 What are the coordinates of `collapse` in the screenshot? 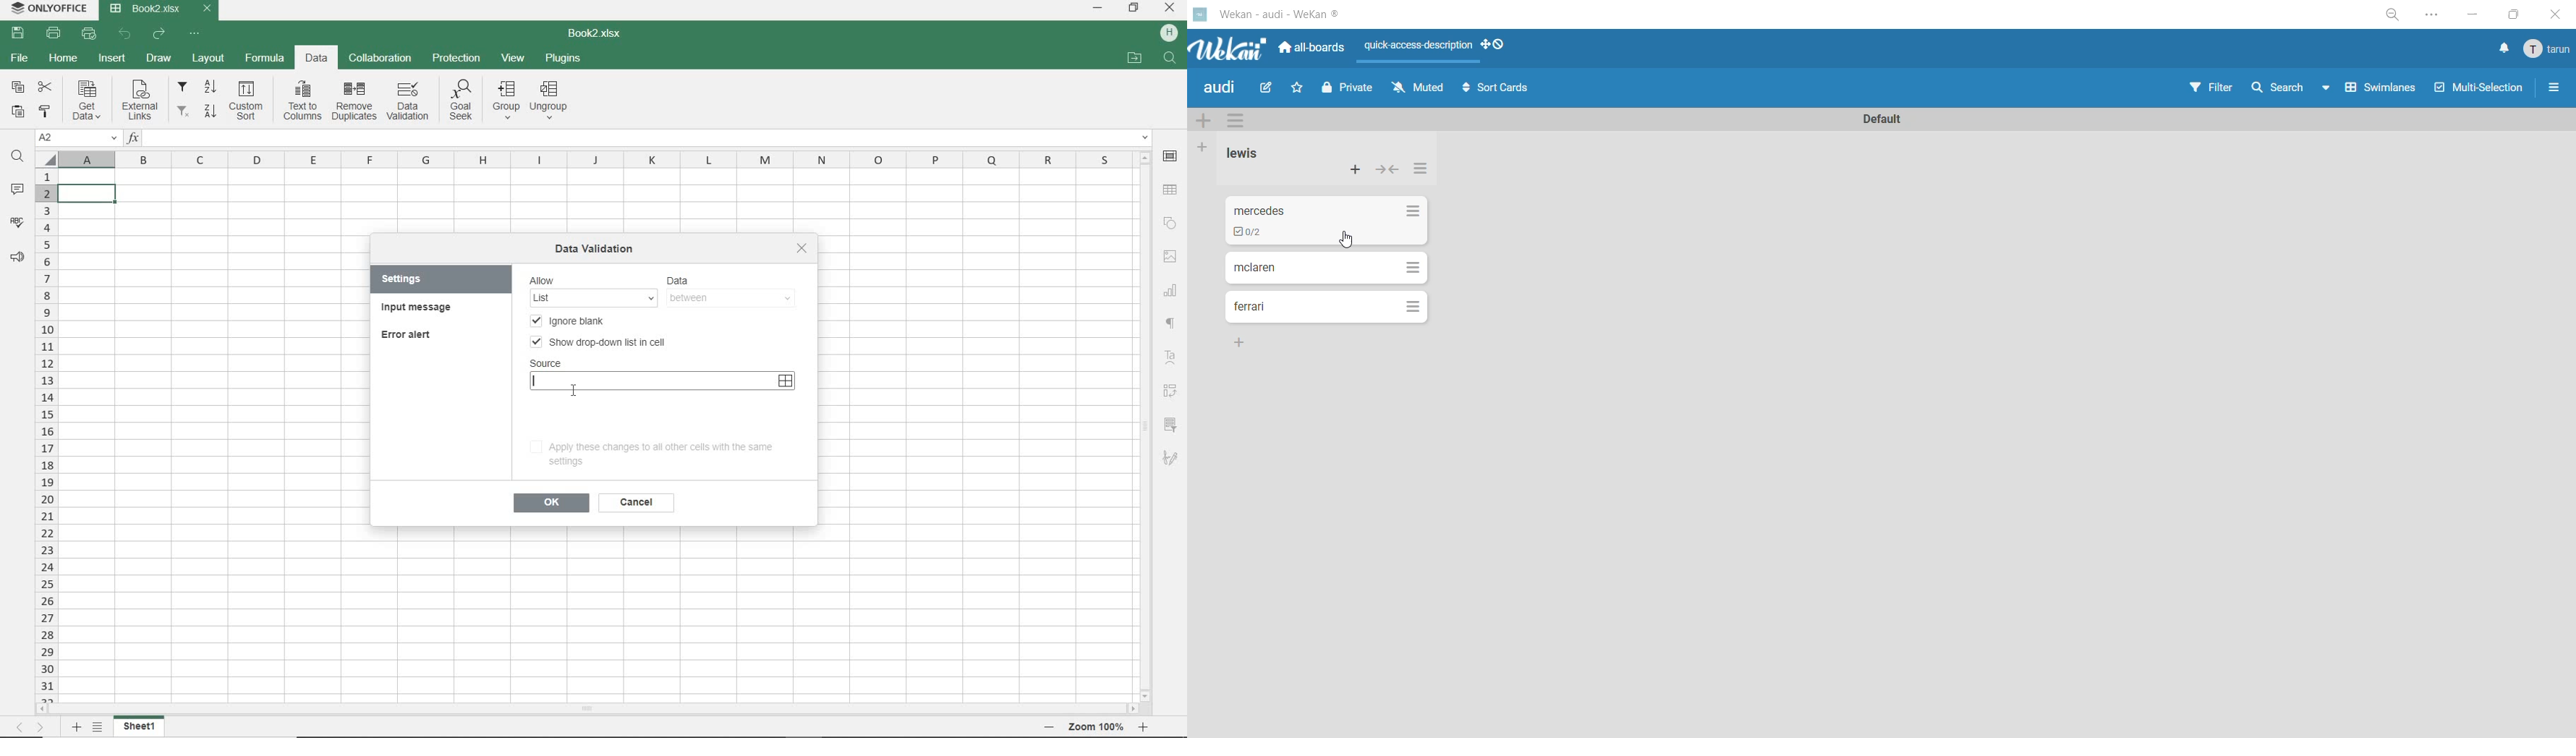 It's located at (1387, 172).